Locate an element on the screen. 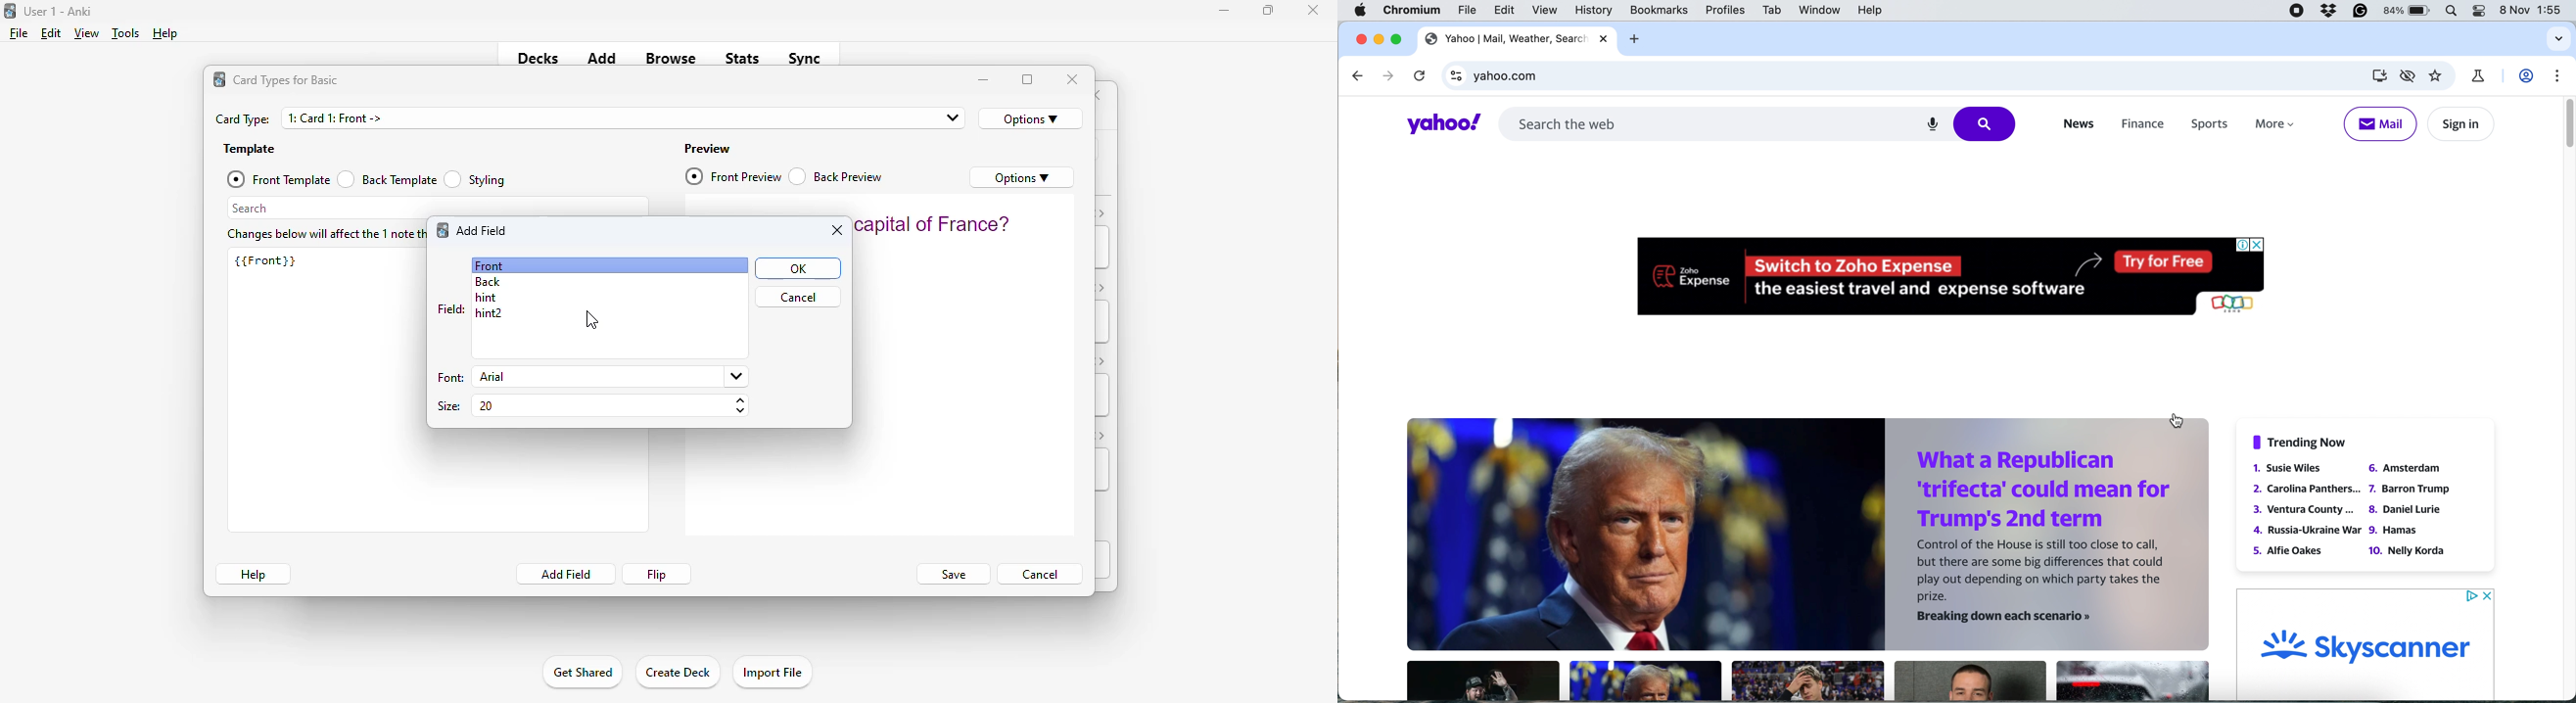  help is located at coordinates (1867, 10).